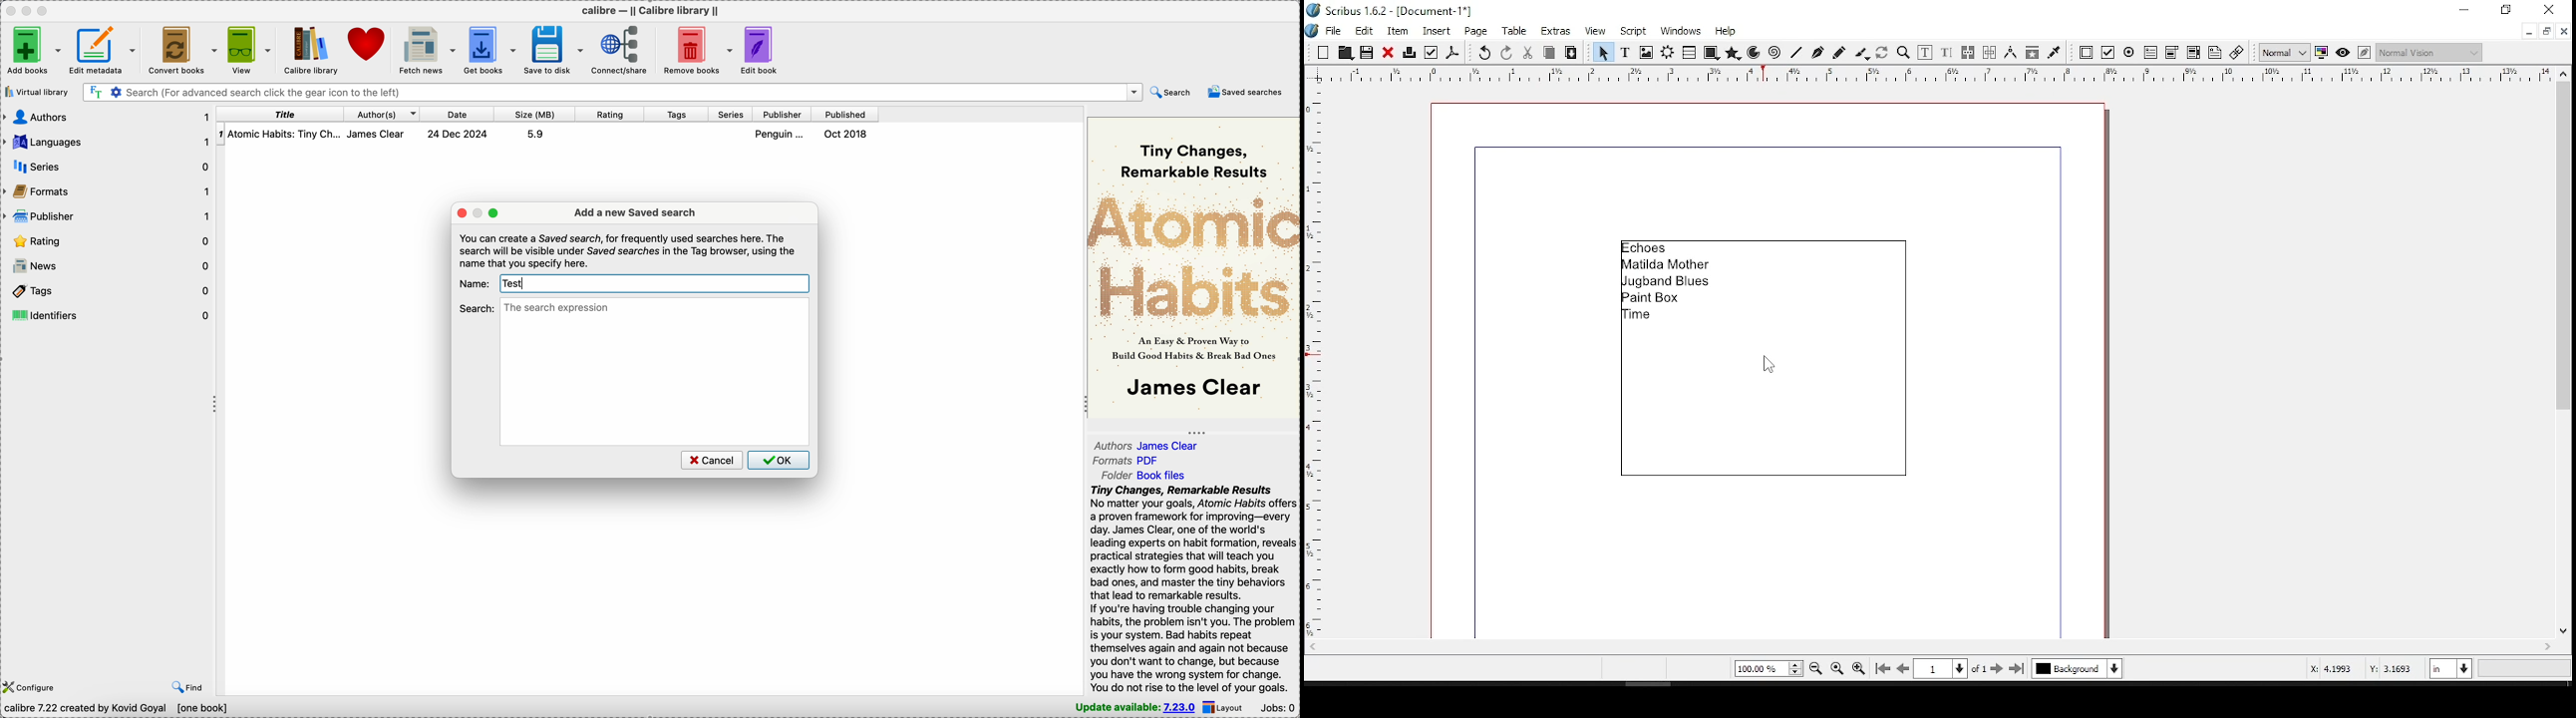 Image resolution: width=2576 pixels, height=728 pixels. What do you see at coordinates (1366, 52) in the screenshot?
I see `save` at bounding box center [1366, 52].